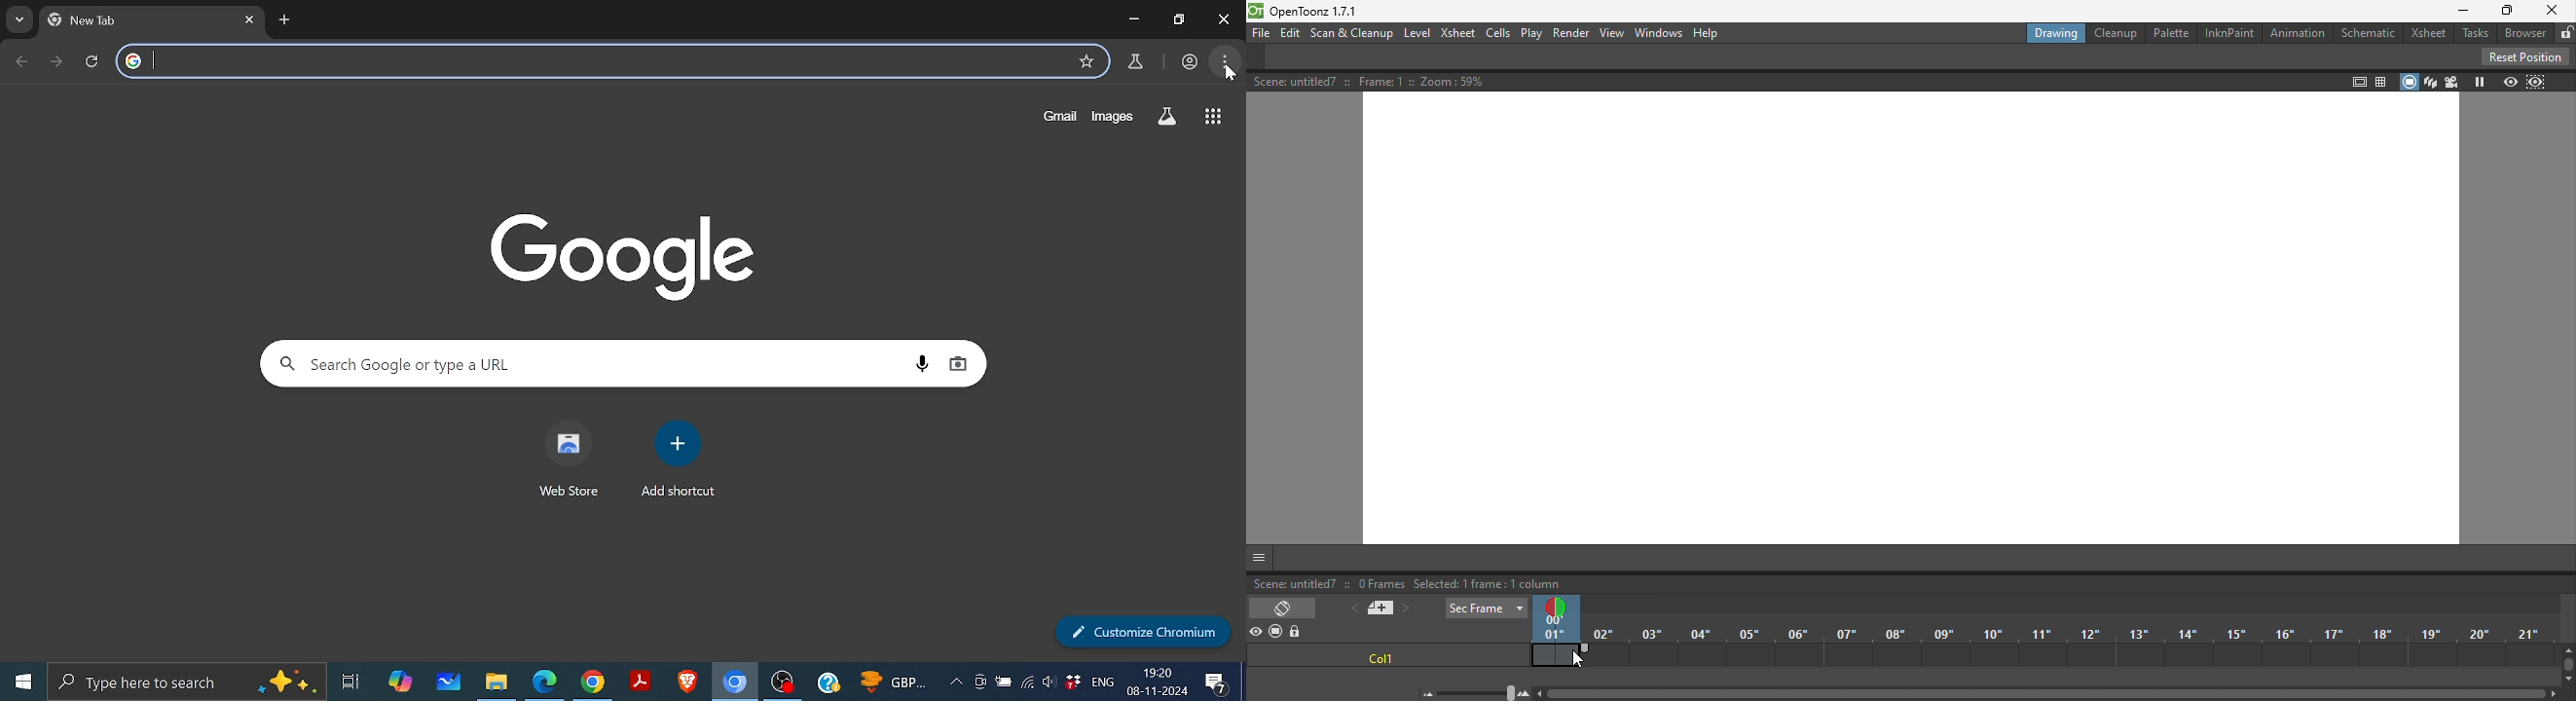 Image resolution: width=2576 pixels, height=728 pixels. What do you see at coordinates (1553, 606) in the screenshot?
I see `Double click to toggle onion skin` at bounding box center [1553, 606].